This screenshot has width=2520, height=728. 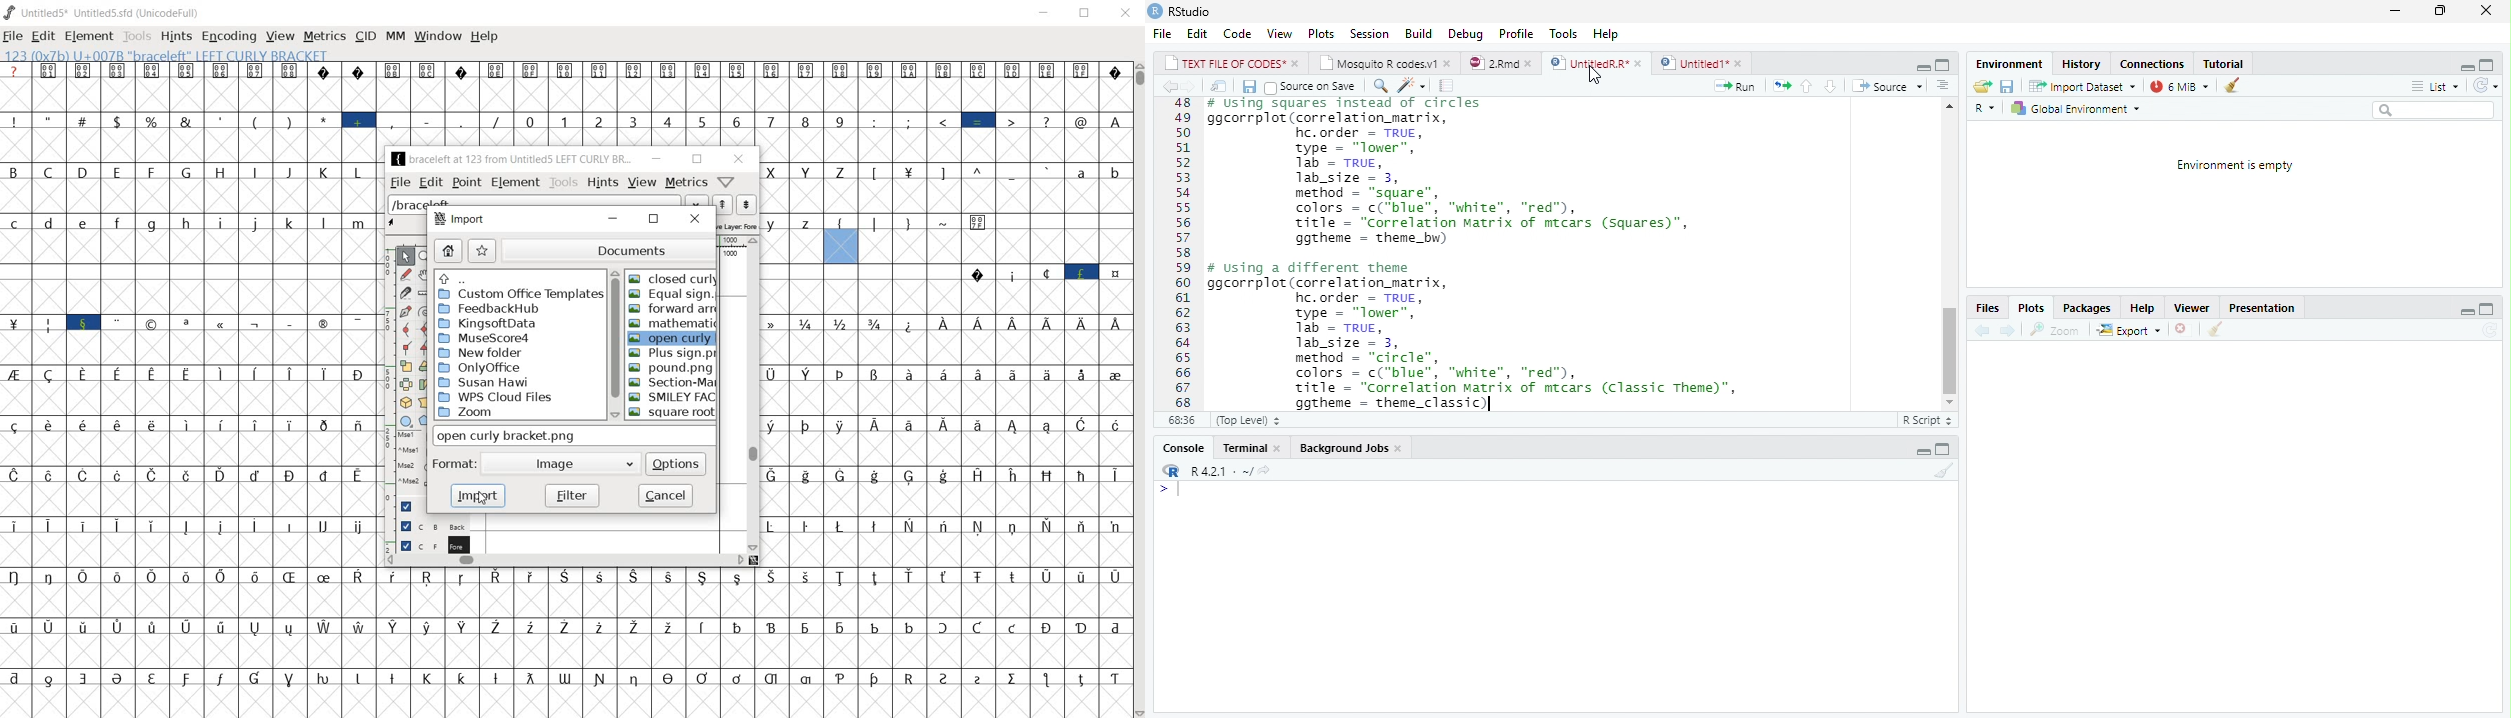 I want to click on hide console, so click(x=2491, y=65).